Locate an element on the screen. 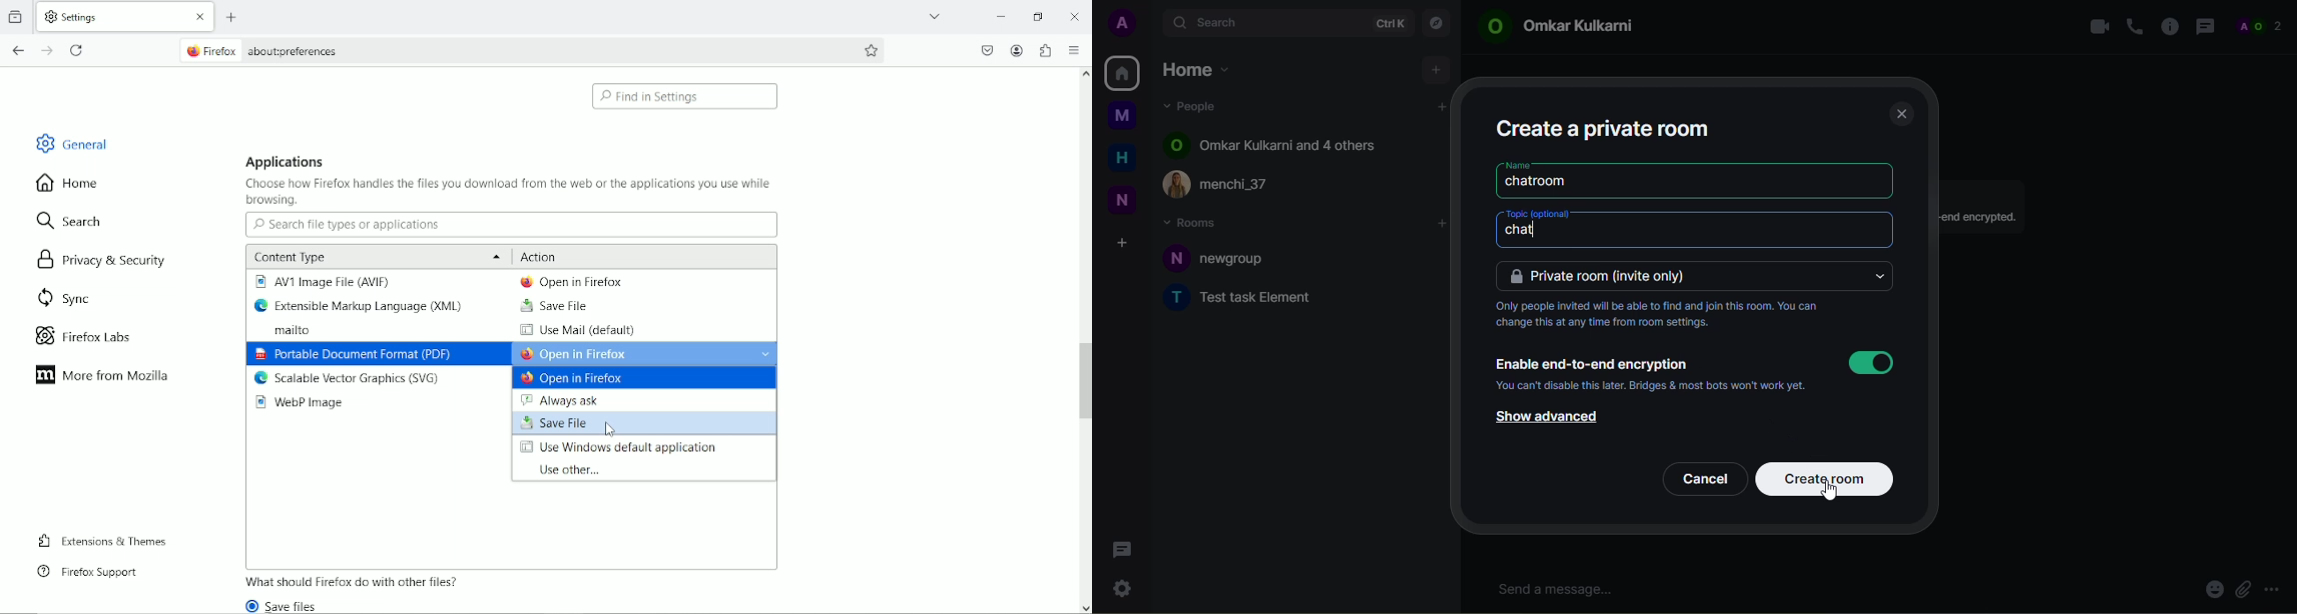  create space is located at coordinates (1121, 243).